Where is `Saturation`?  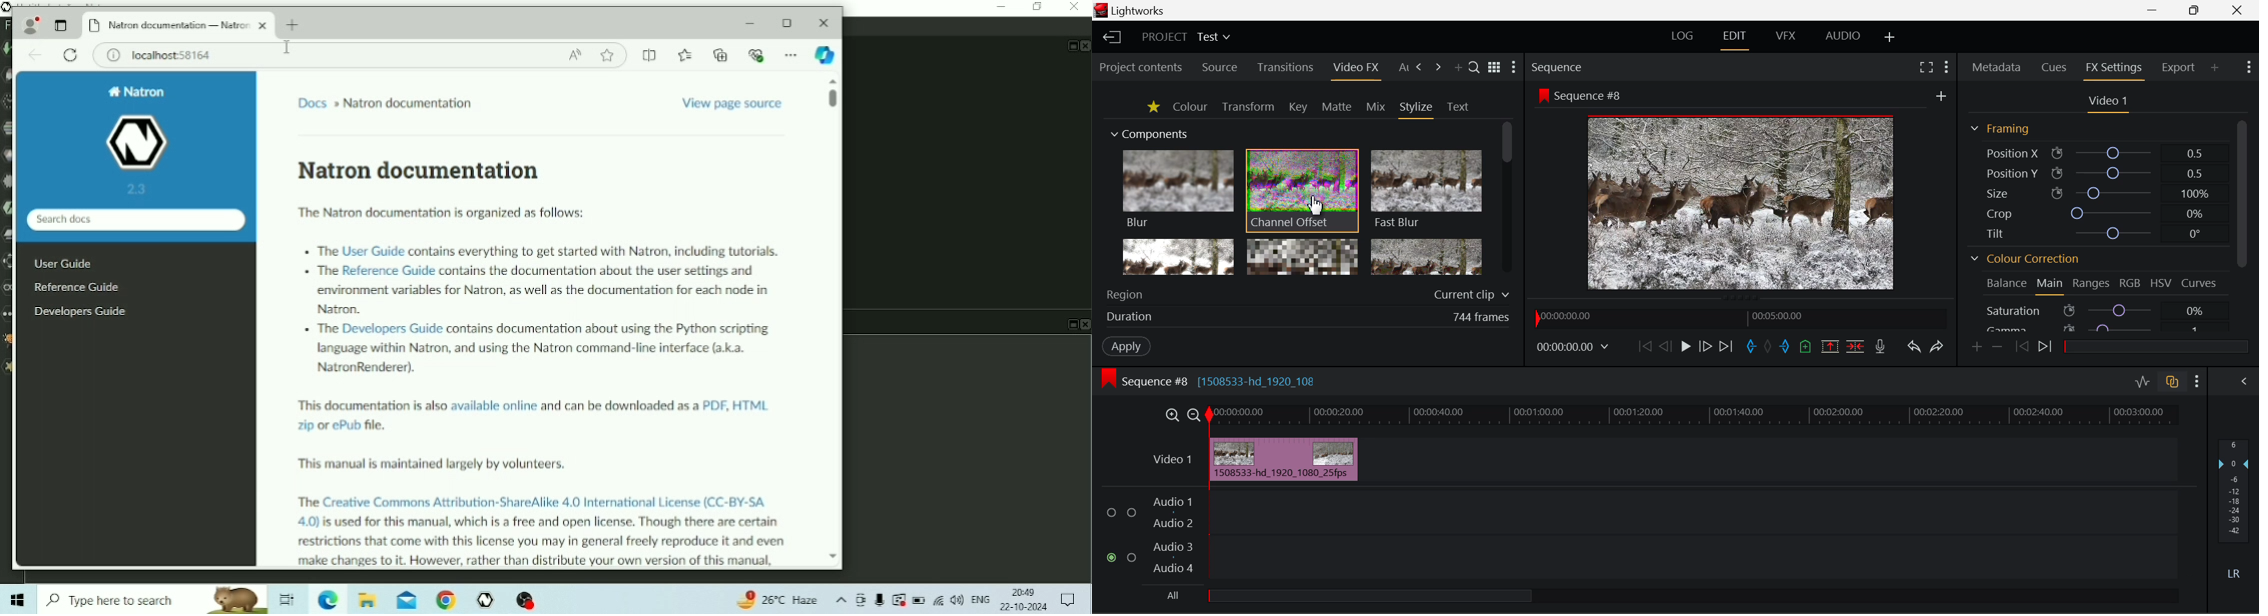 Saturation is located at coordinates (2095, 309).